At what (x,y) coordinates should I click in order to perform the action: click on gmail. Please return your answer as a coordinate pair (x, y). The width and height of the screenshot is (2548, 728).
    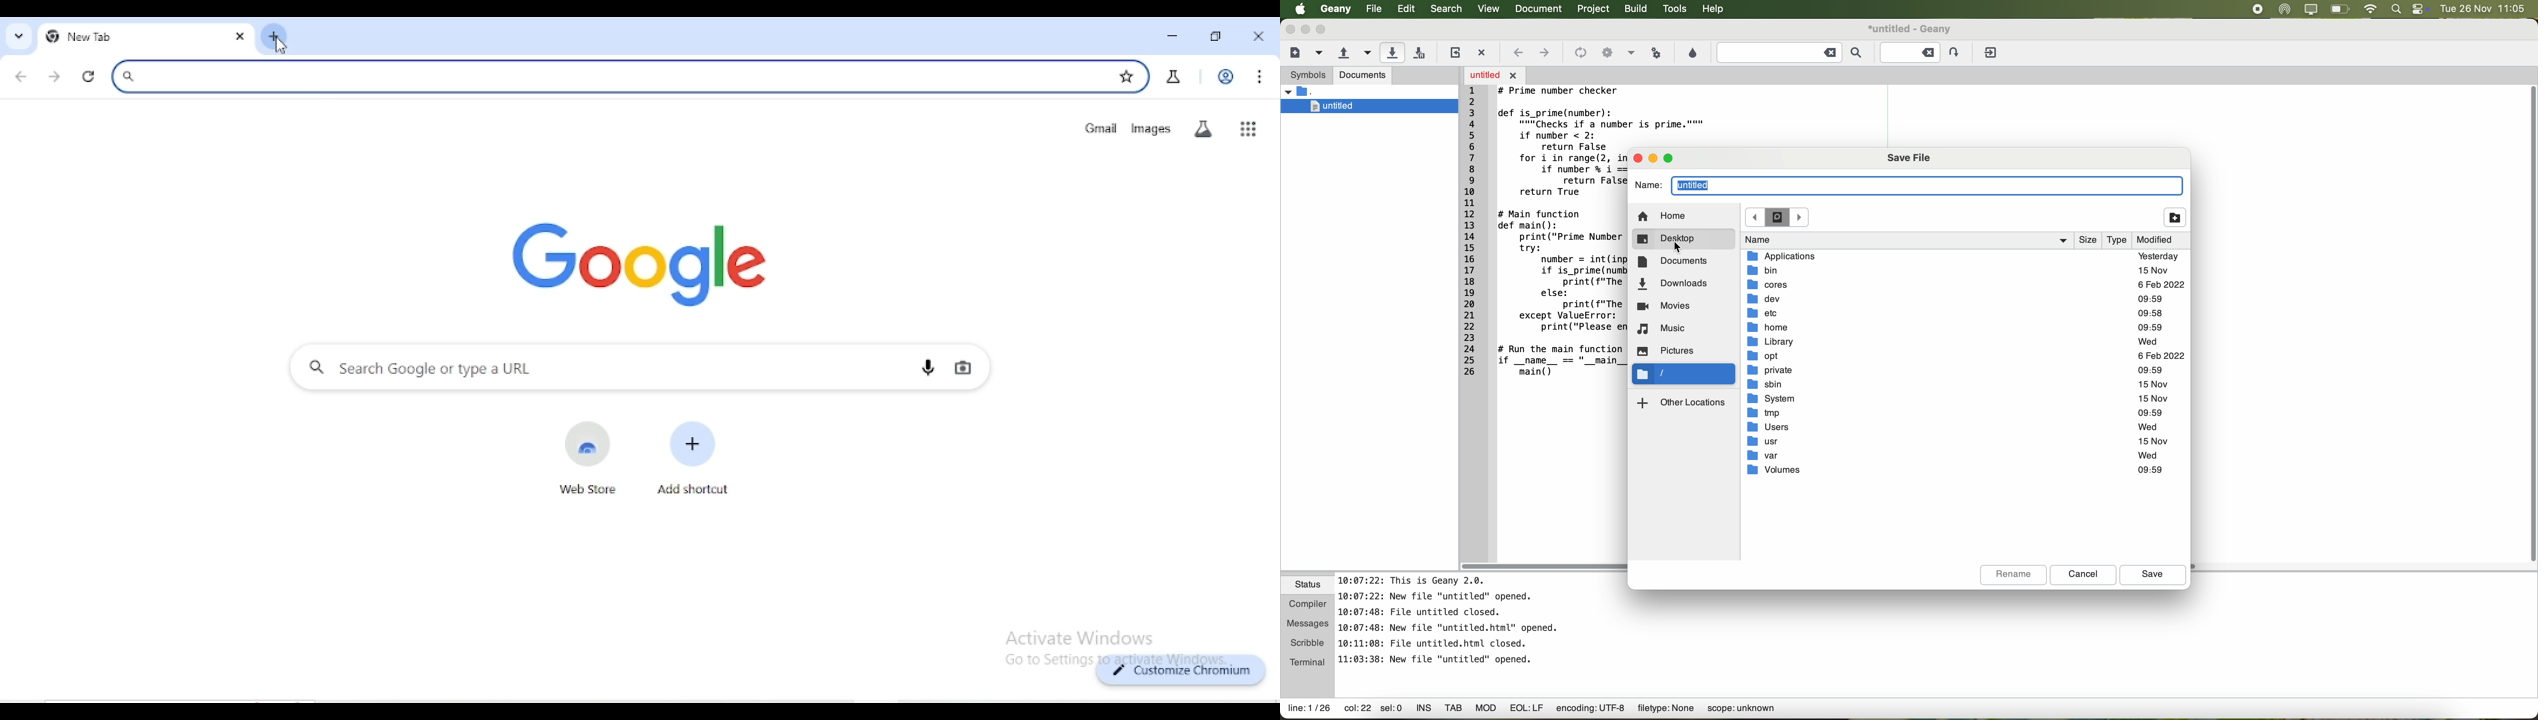
    Looking at the image, I should click on (1100, 128).